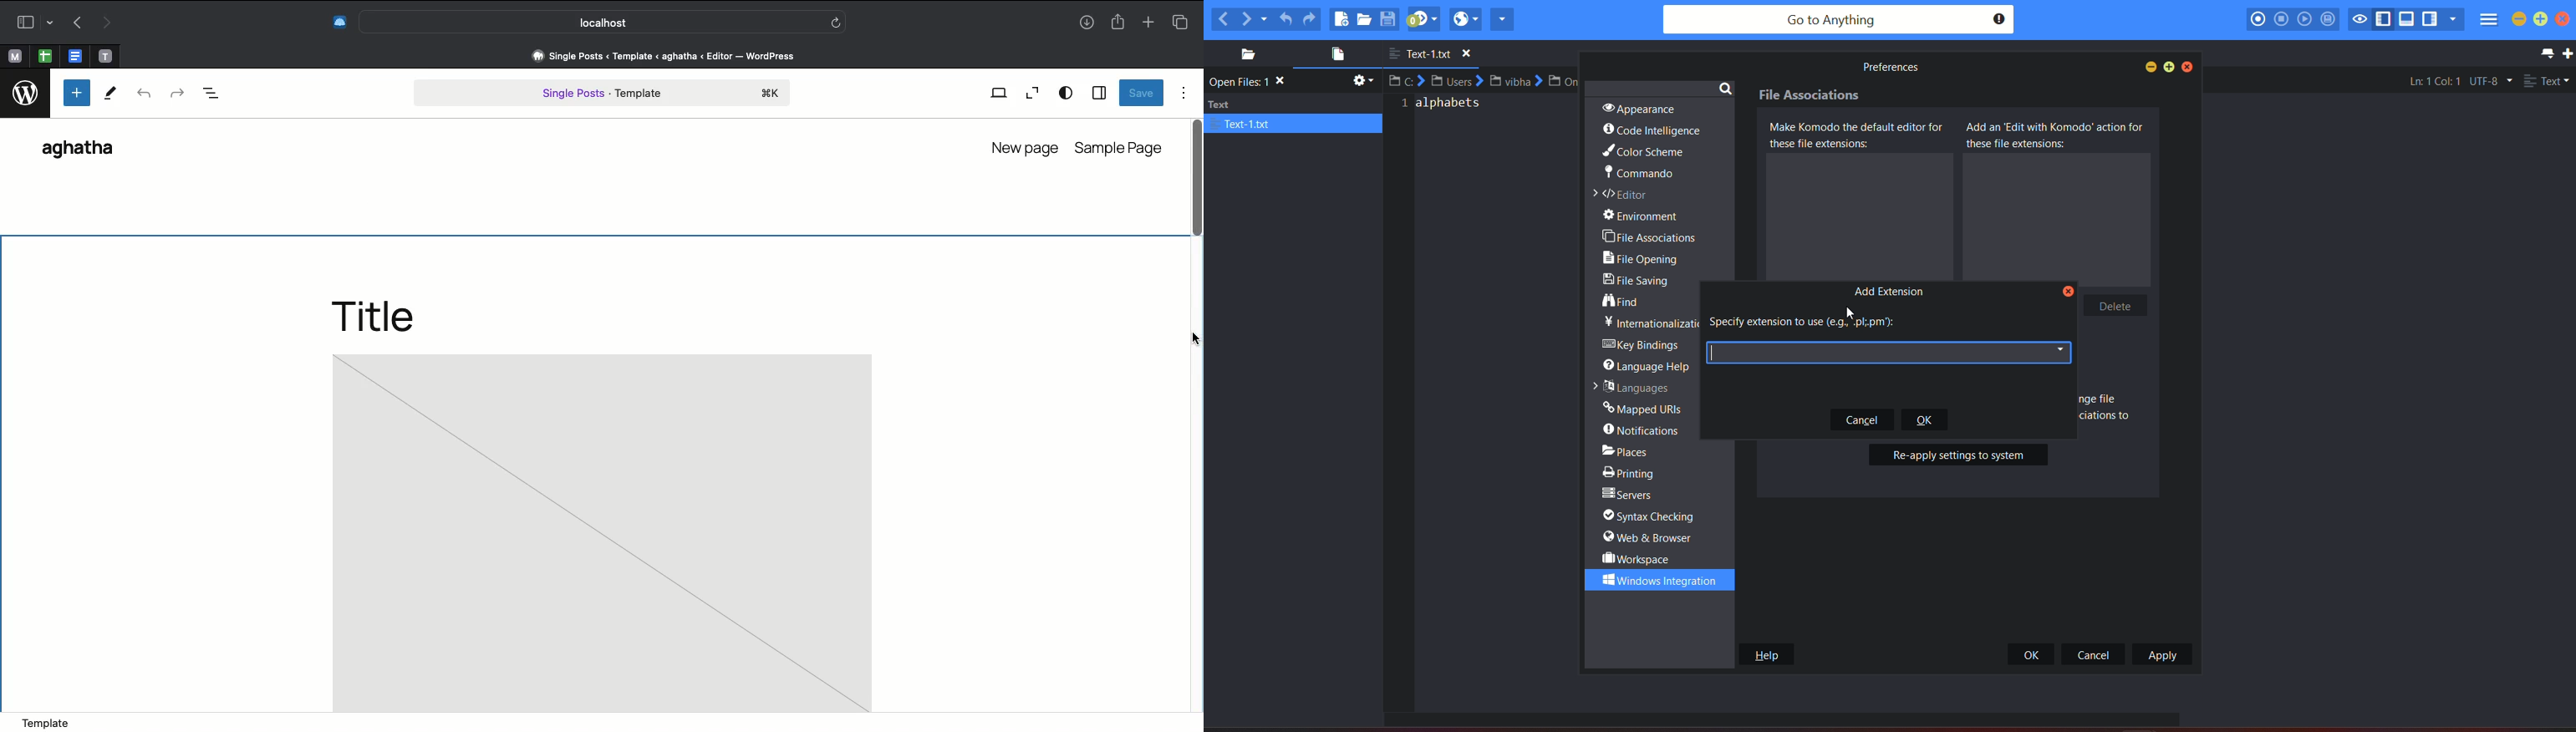 Image resolution: width=2576 pixels, height=756 pixels. What do you see at coordinates (1032, 93) in the screenshot?
I see `Zoom out` at bounding box center [1032, 93].